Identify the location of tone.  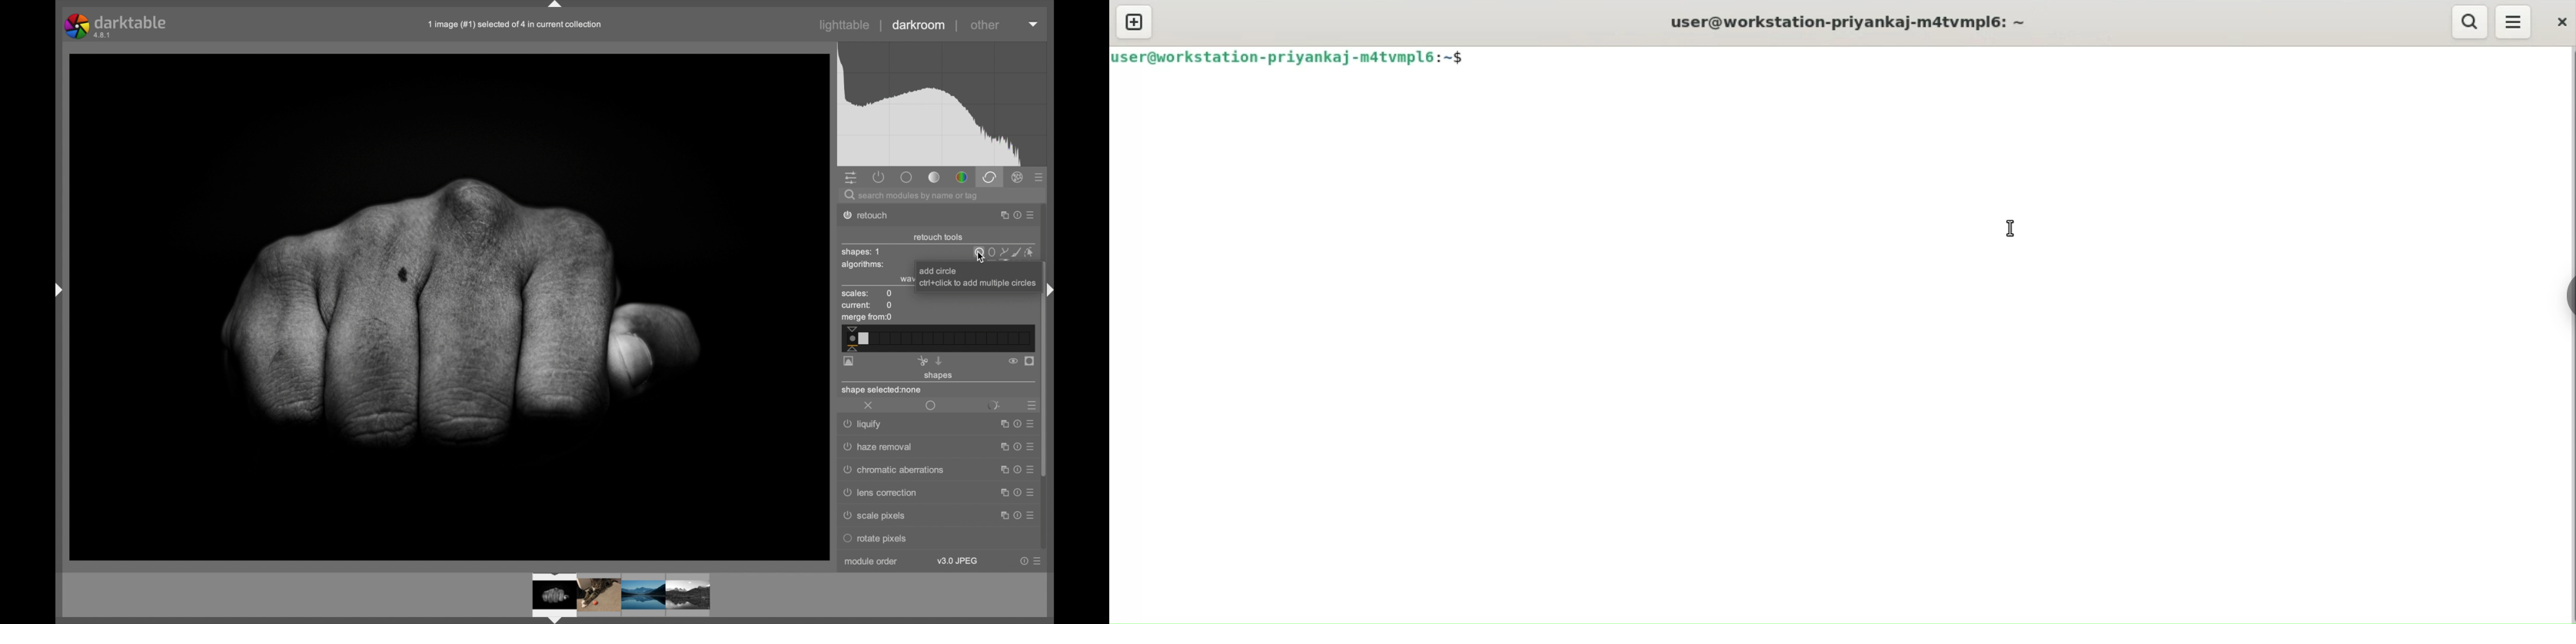
(935, 177).